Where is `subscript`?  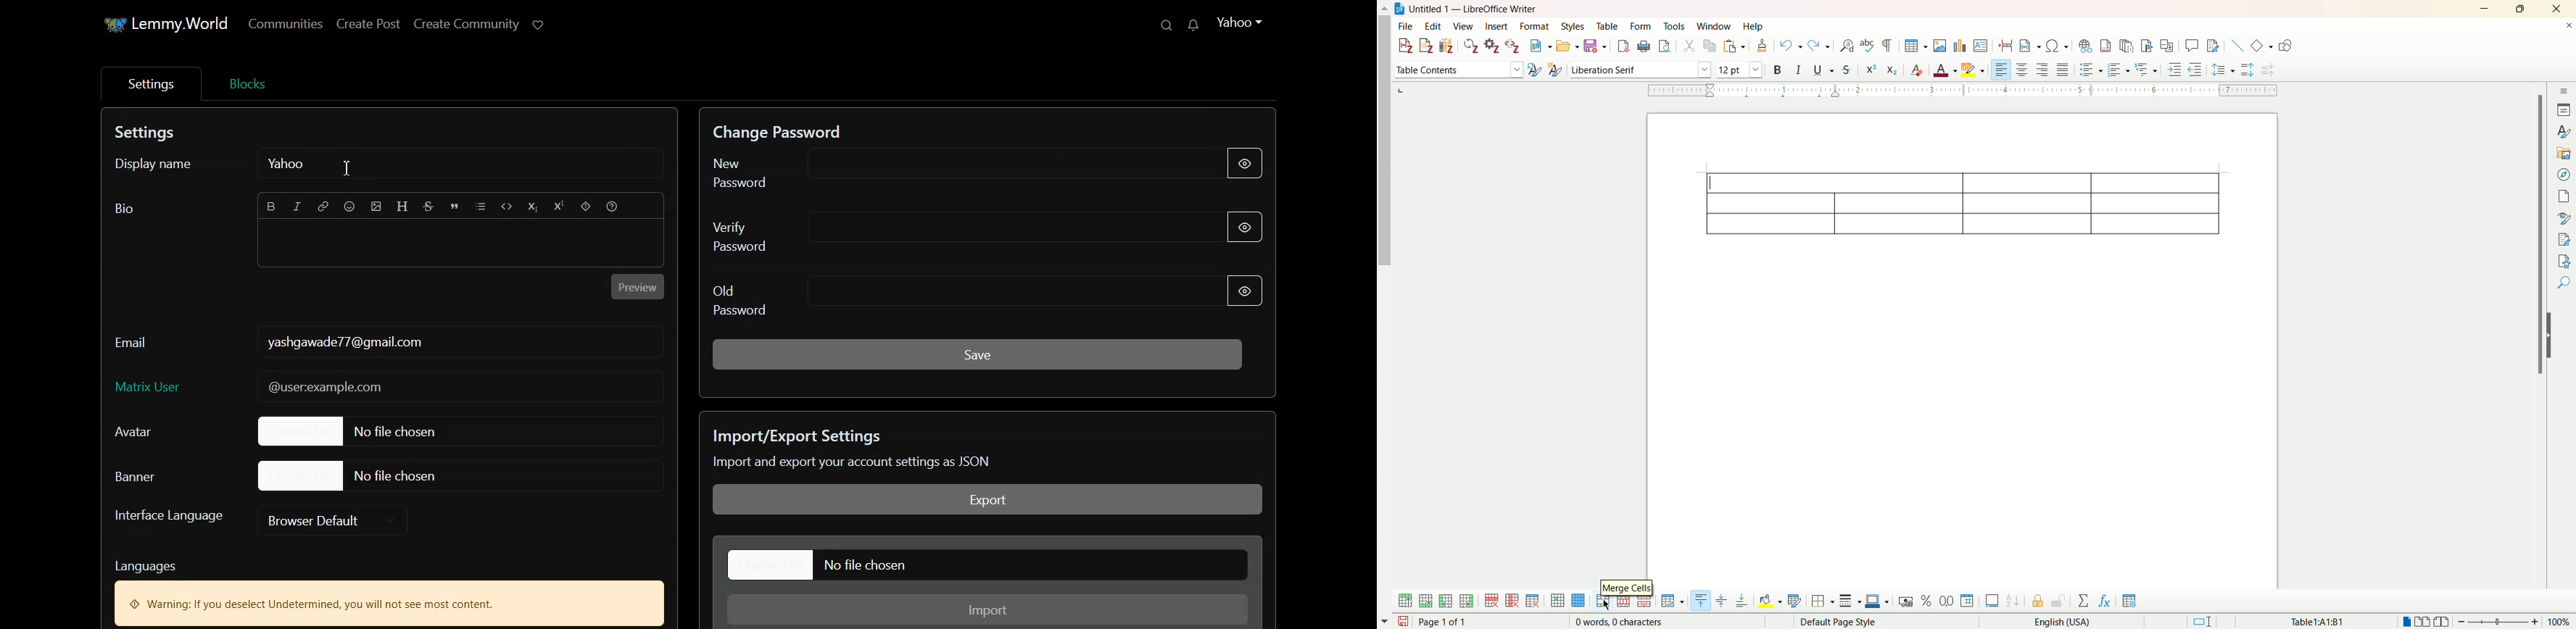 subscript is located at coordinates (1892, 70).